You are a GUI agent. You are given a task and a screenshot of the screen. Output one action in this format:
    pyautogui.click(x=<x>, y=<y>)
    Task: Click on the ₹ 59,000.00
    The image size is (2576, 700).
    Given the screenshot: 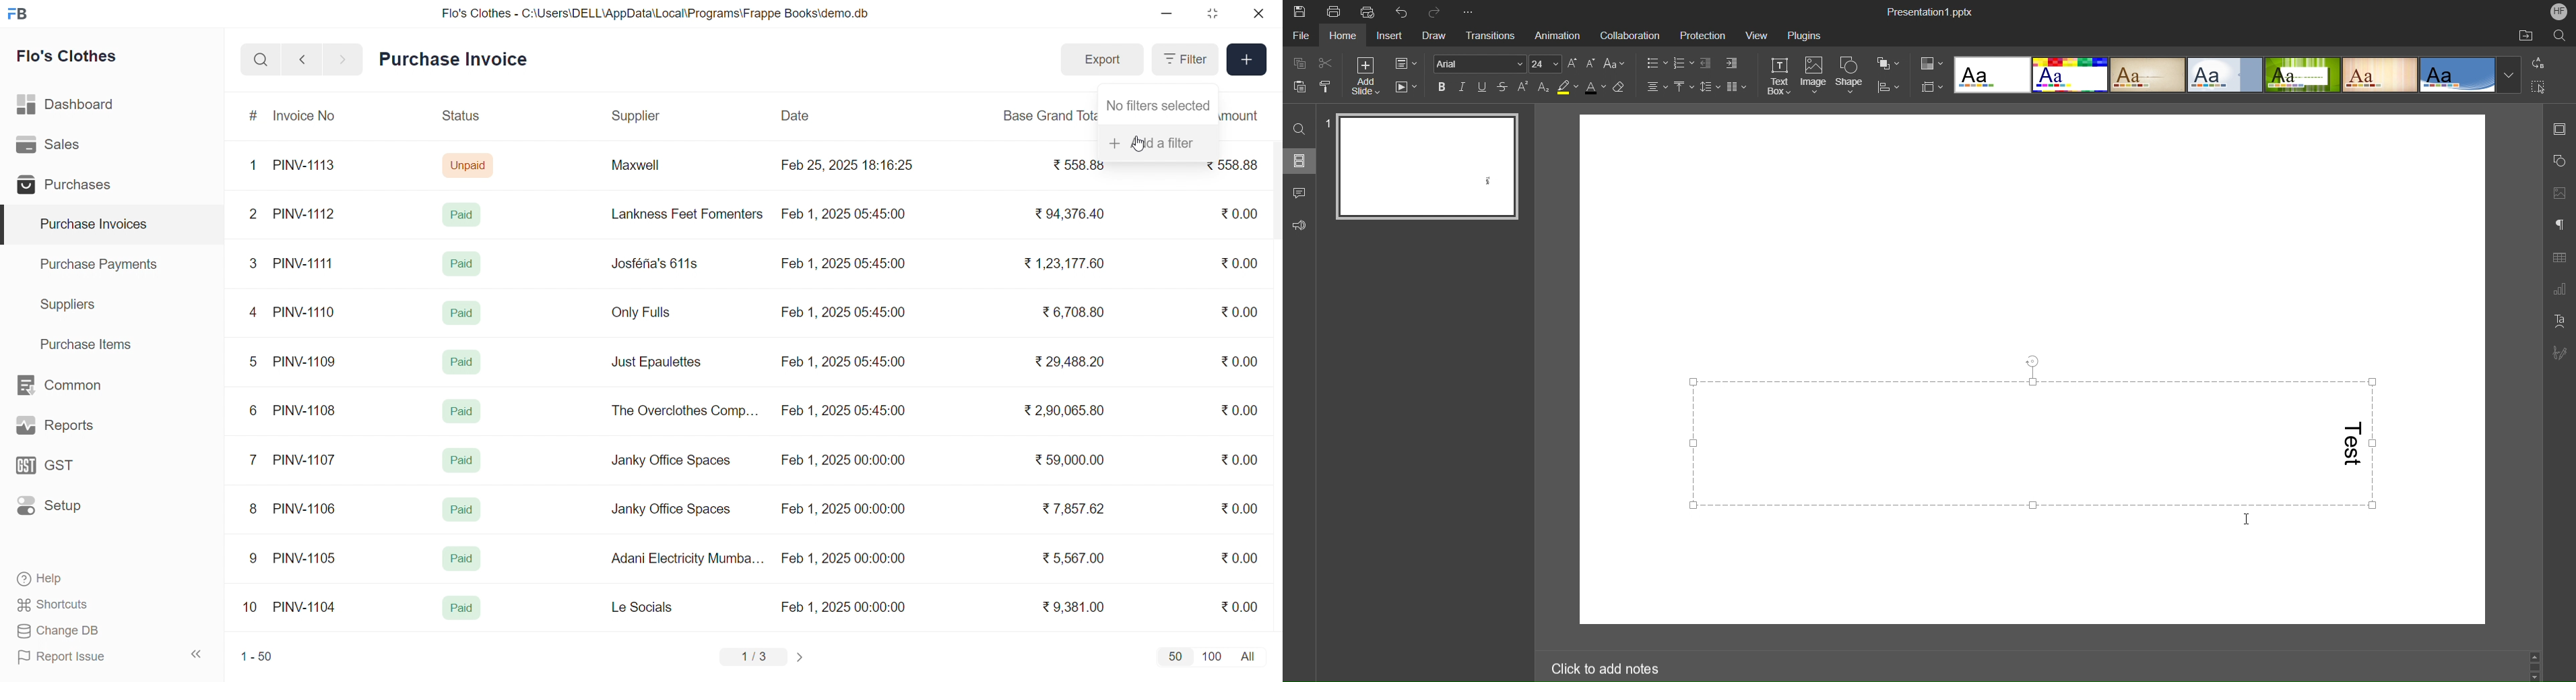 What is the action you would take?
    pyautogui.click(x=1074, y=461)
    